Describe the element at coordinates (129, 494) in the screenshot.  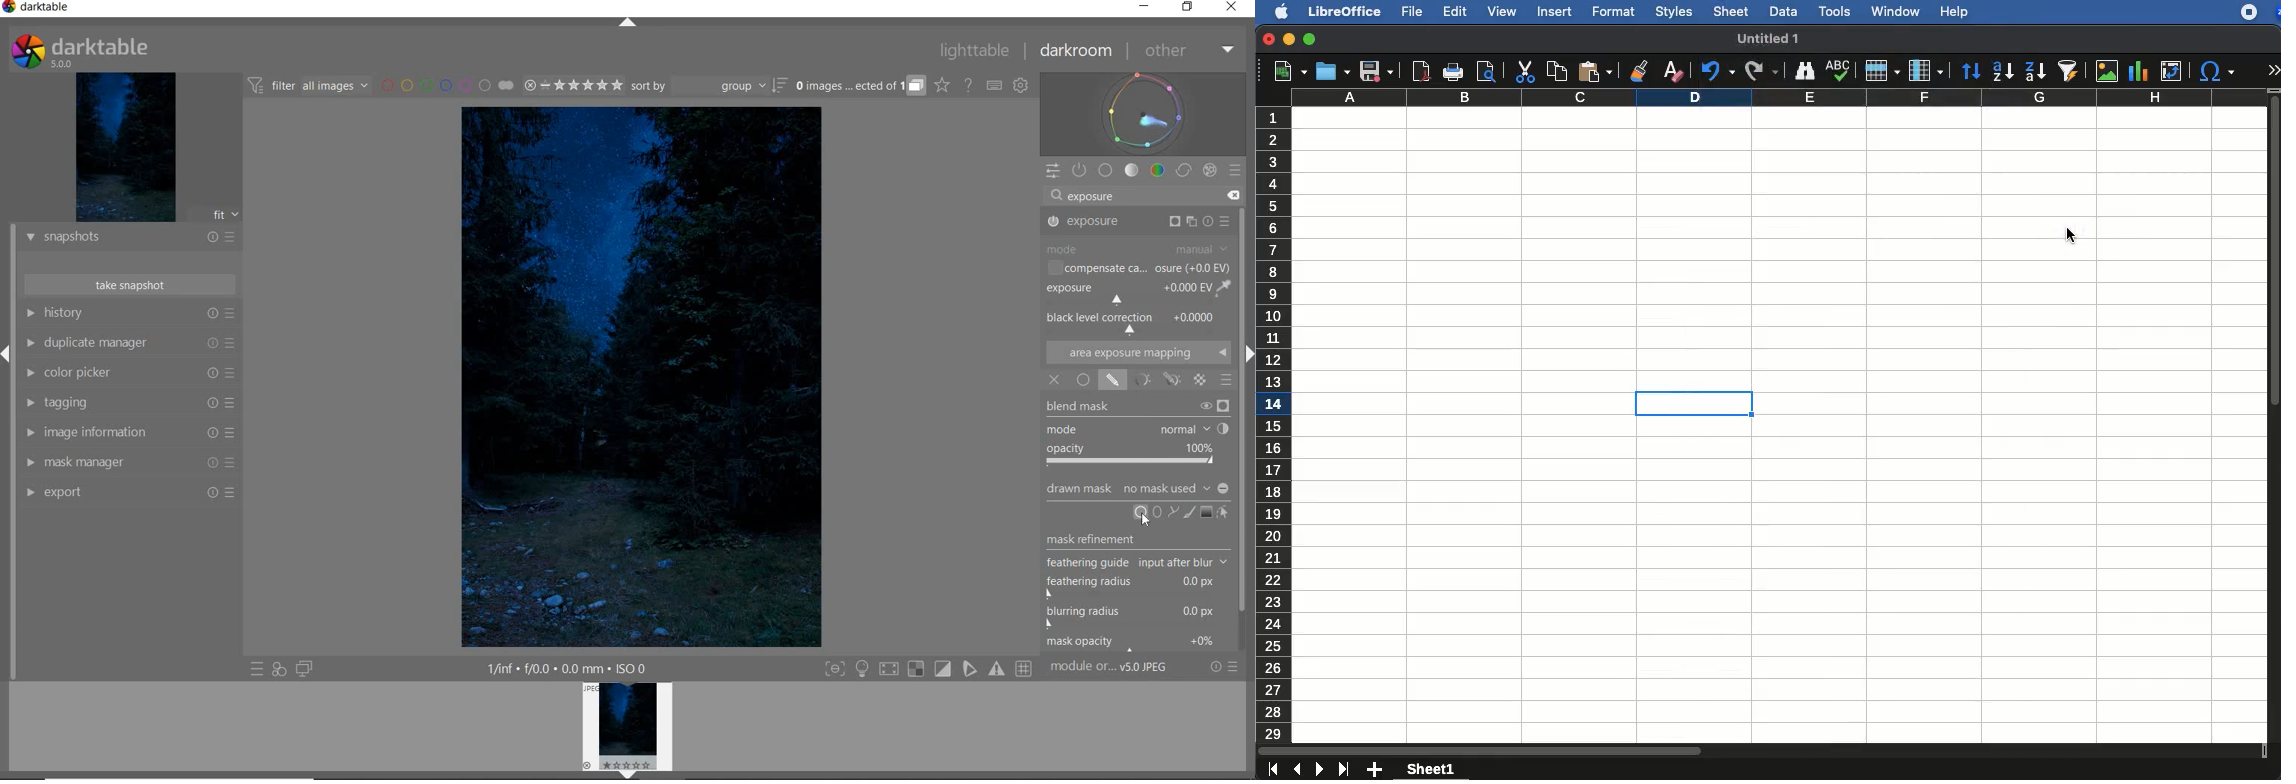
I see `EXPORT` at that location.